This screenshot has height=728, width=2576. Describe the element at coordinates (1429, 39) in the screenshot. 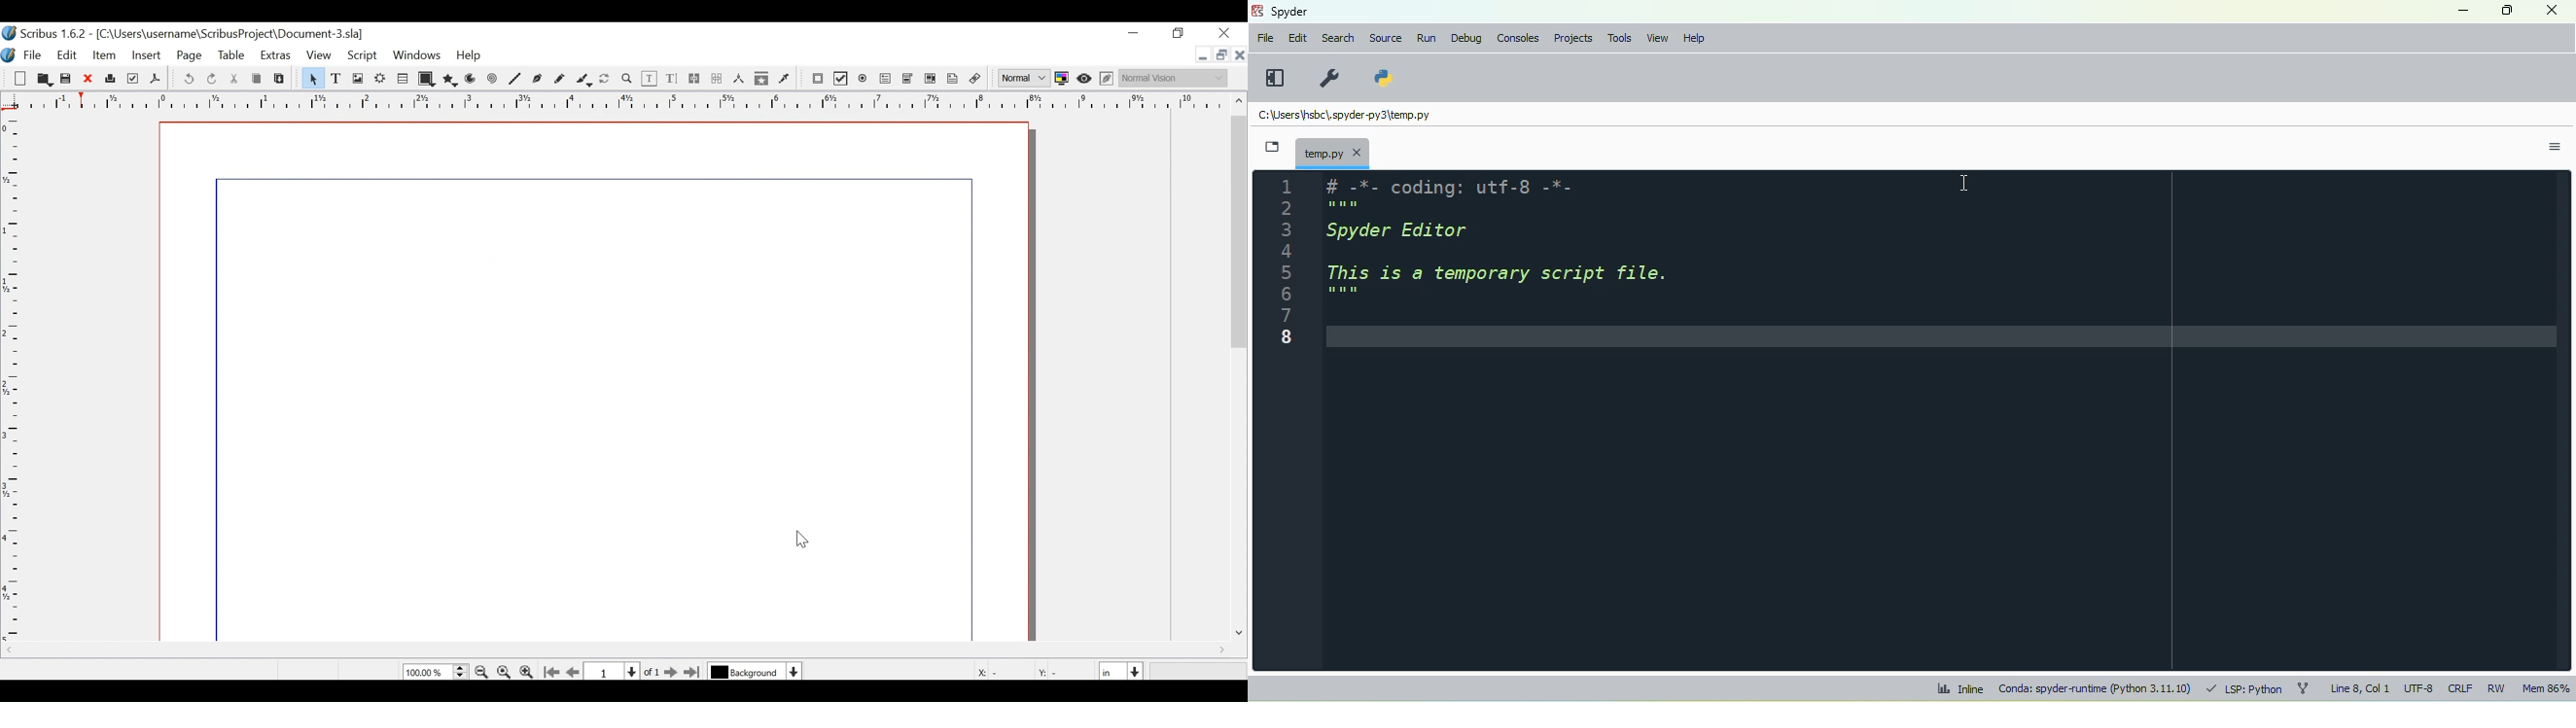

I see `run` at that location.